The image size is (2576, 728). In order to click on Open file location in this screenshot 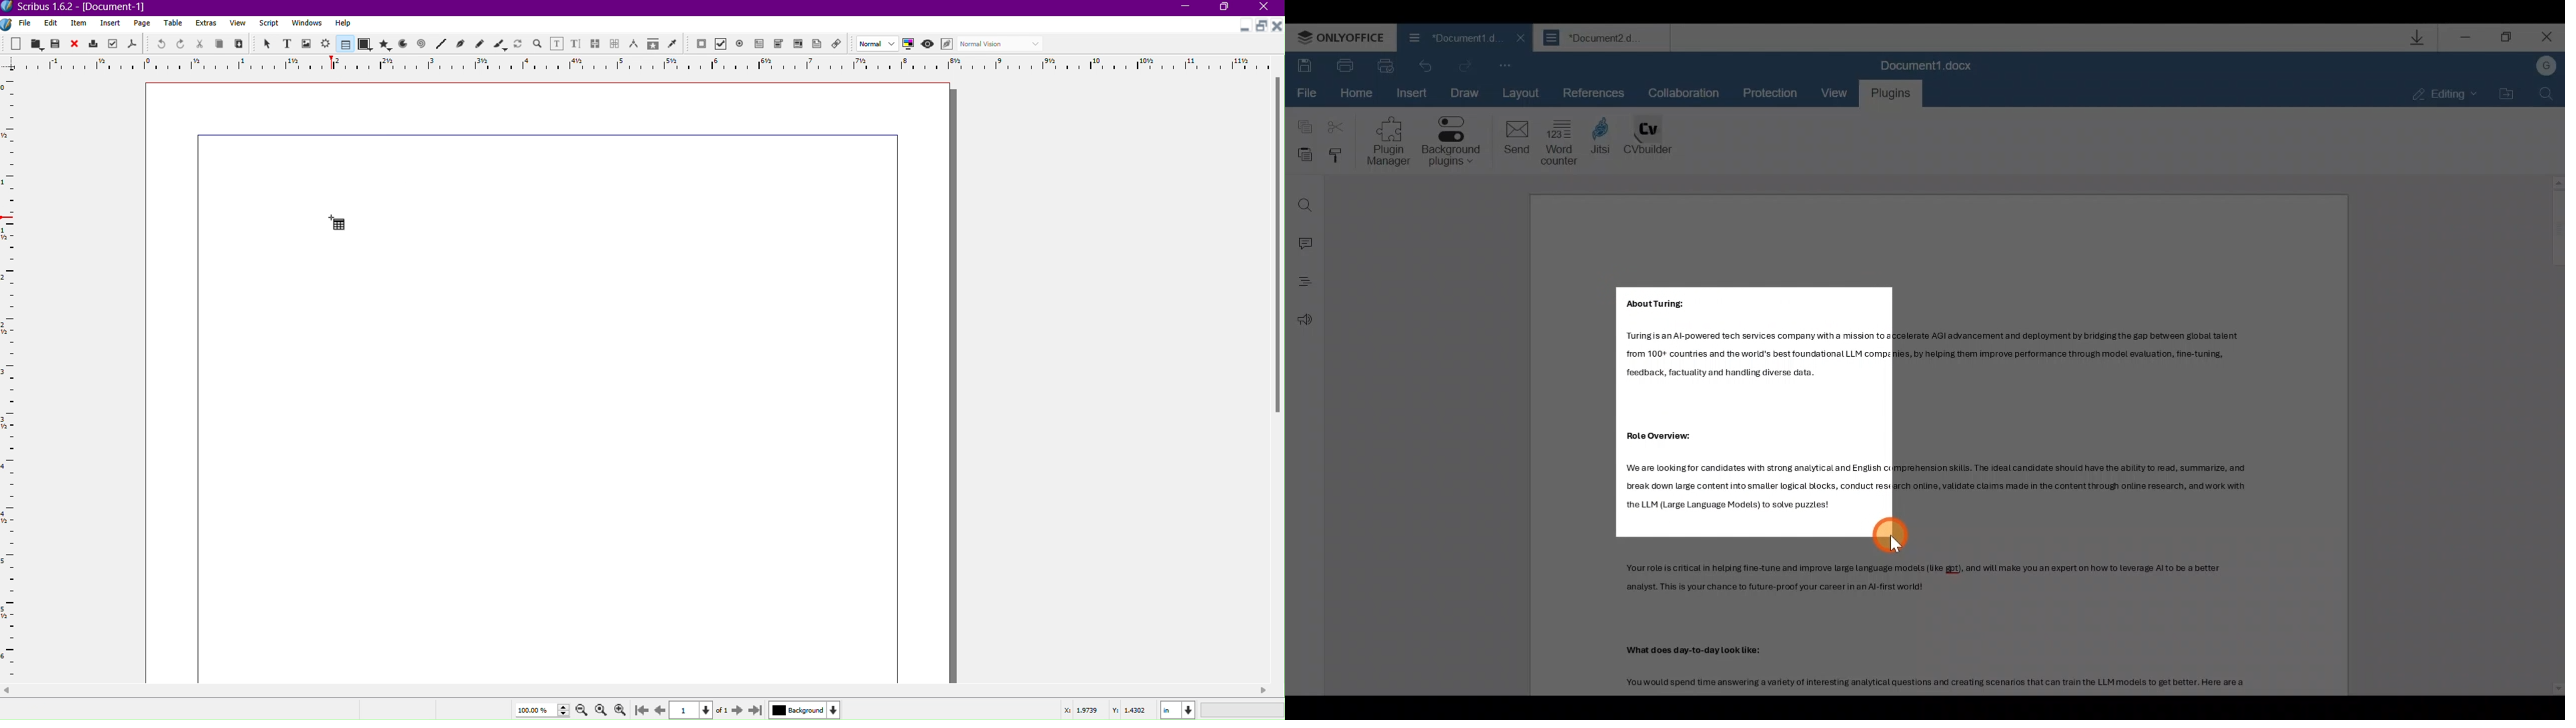, I will do `click(2503, 94)`.